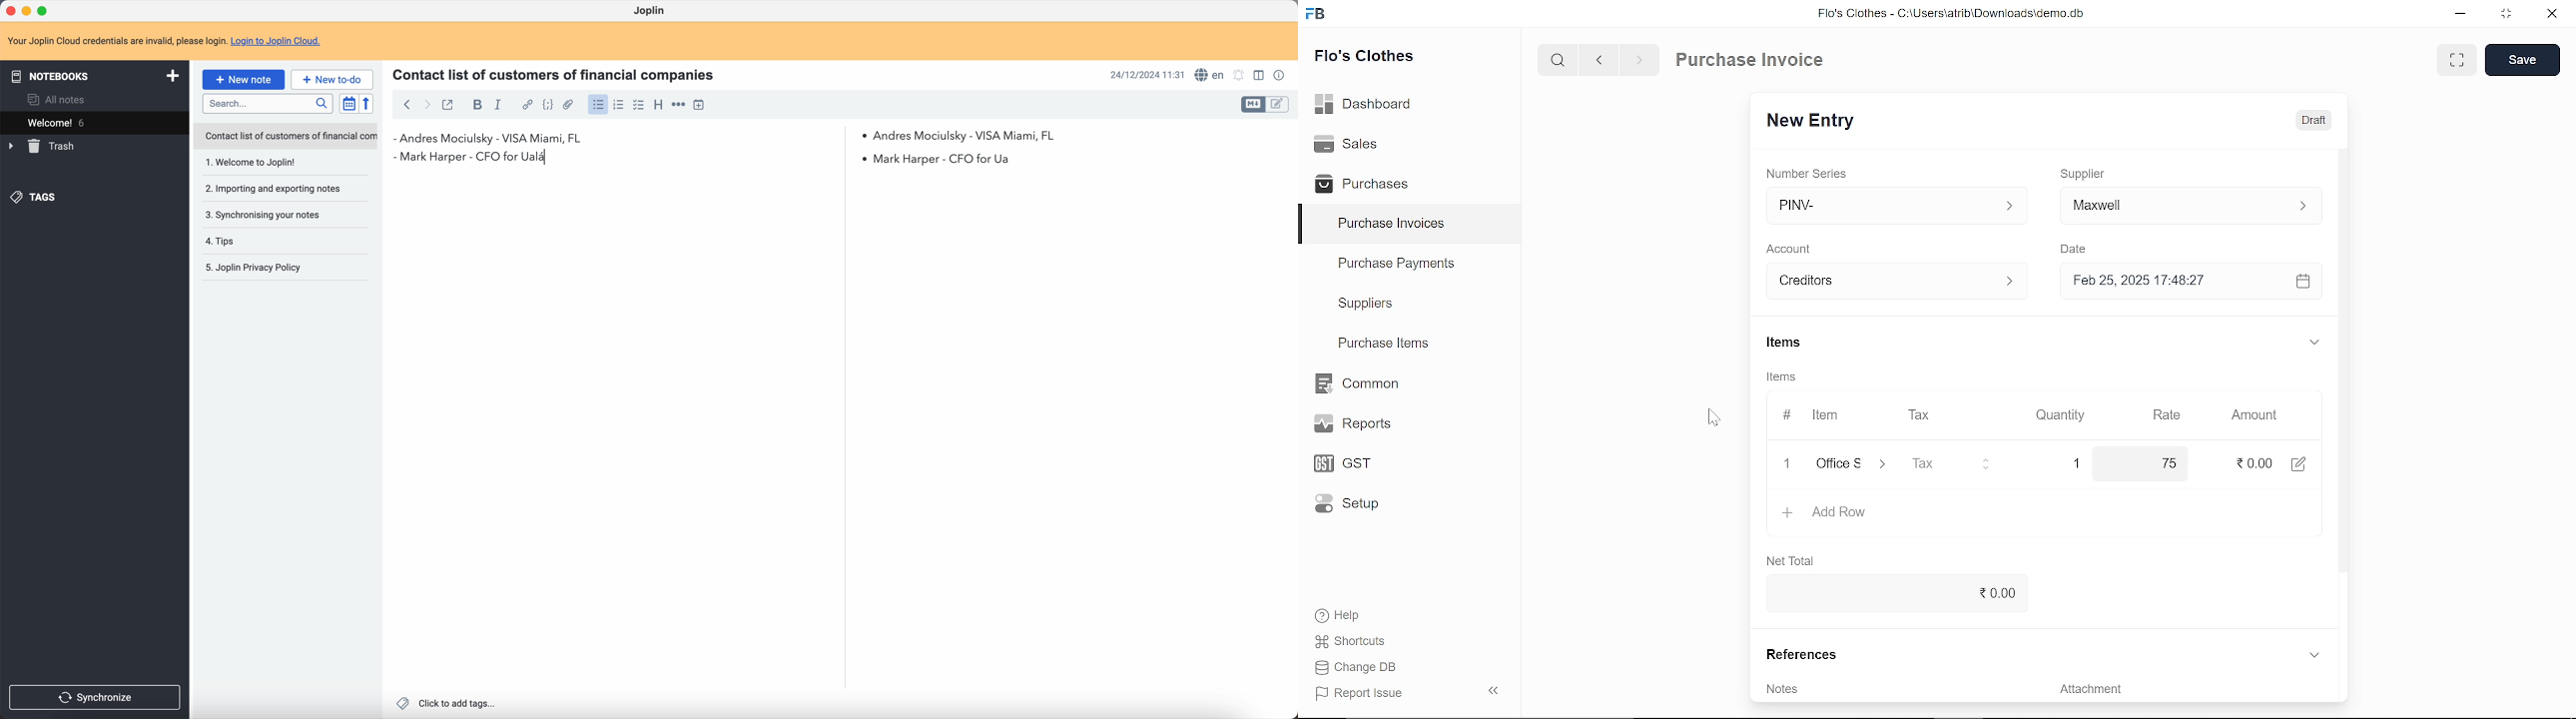 Image resolution: width=2576 pixels, height=728 pixels. Describe the element at coordinates (10, 10) in the screenshot. I see `close Joplin` at that location.